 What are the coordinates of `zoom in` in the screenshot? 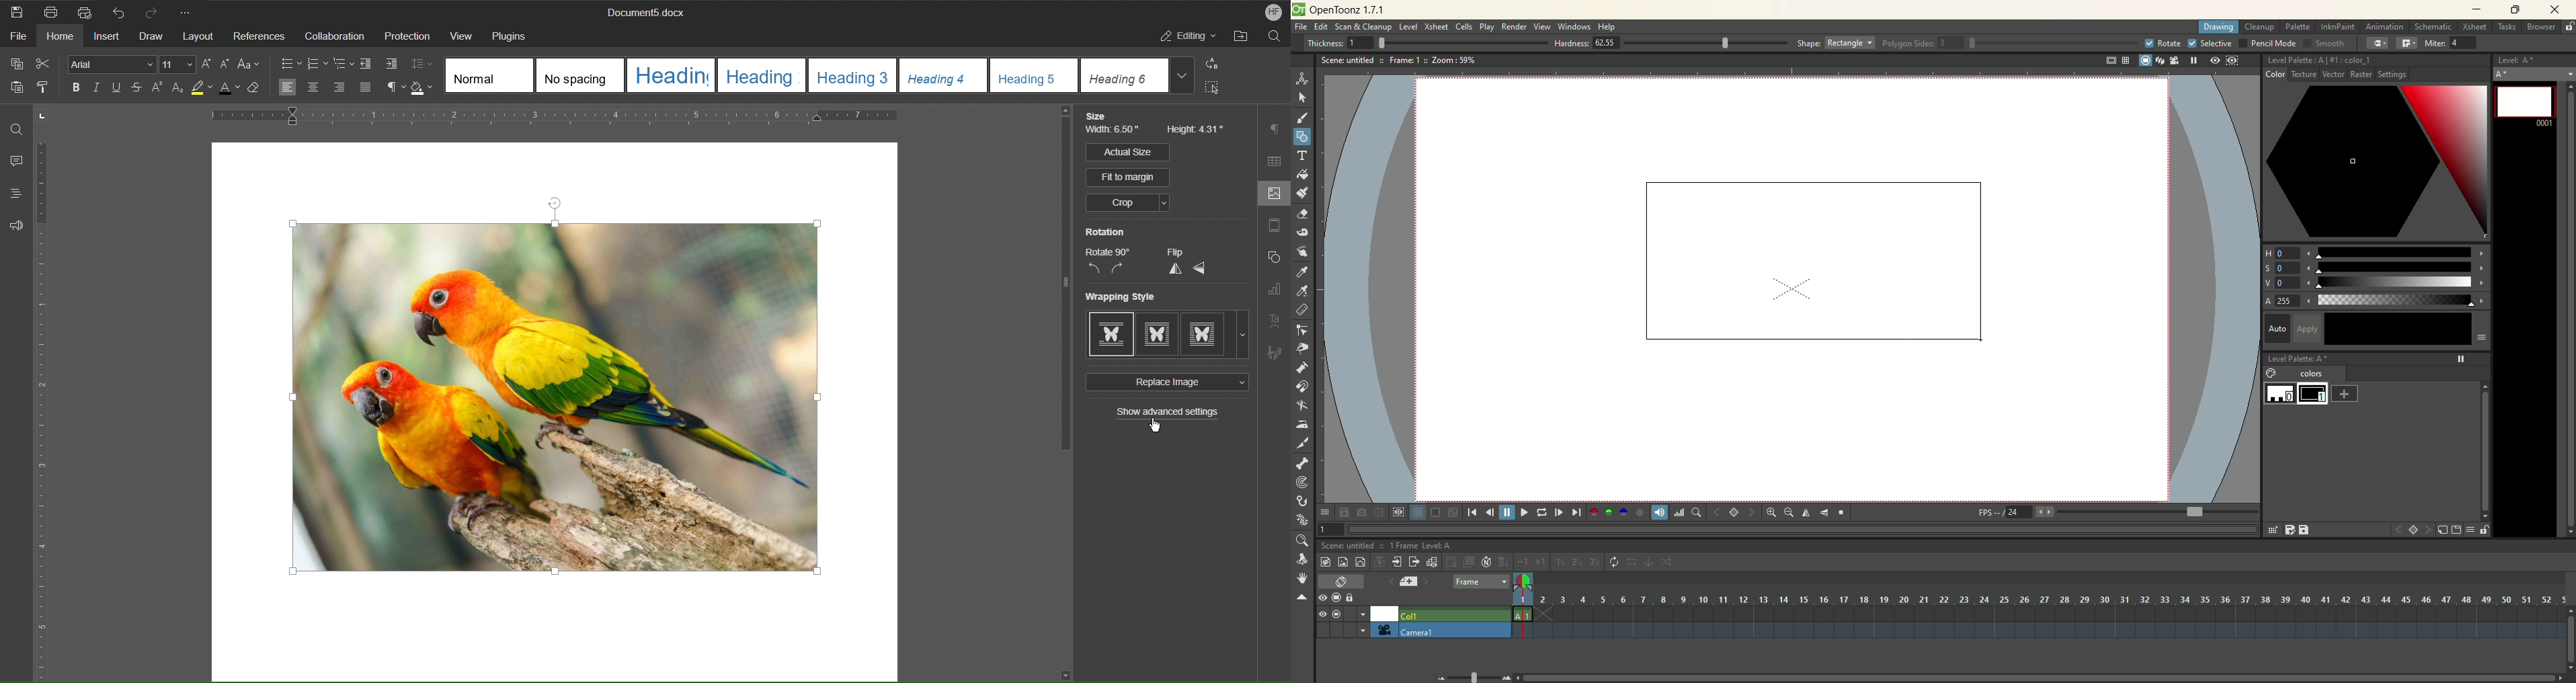 It's located at (1771, 512).